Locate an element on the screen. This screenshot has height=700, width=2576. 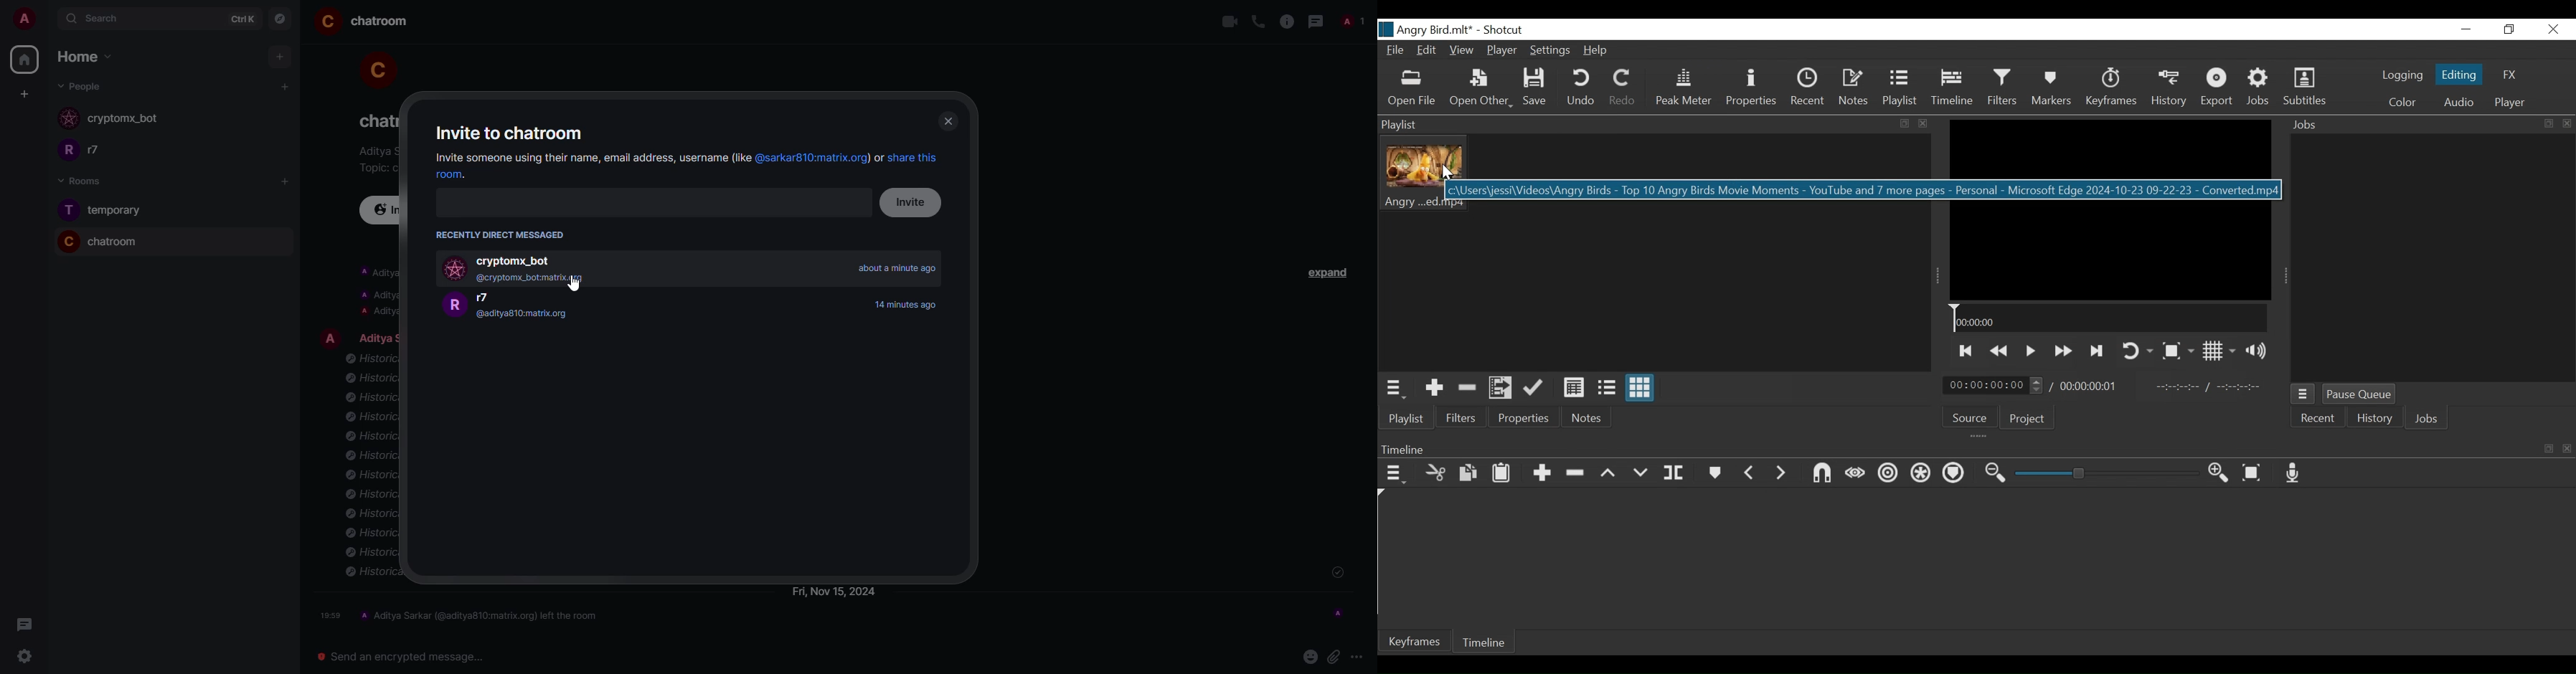
room is located at coordinates (115, 242).